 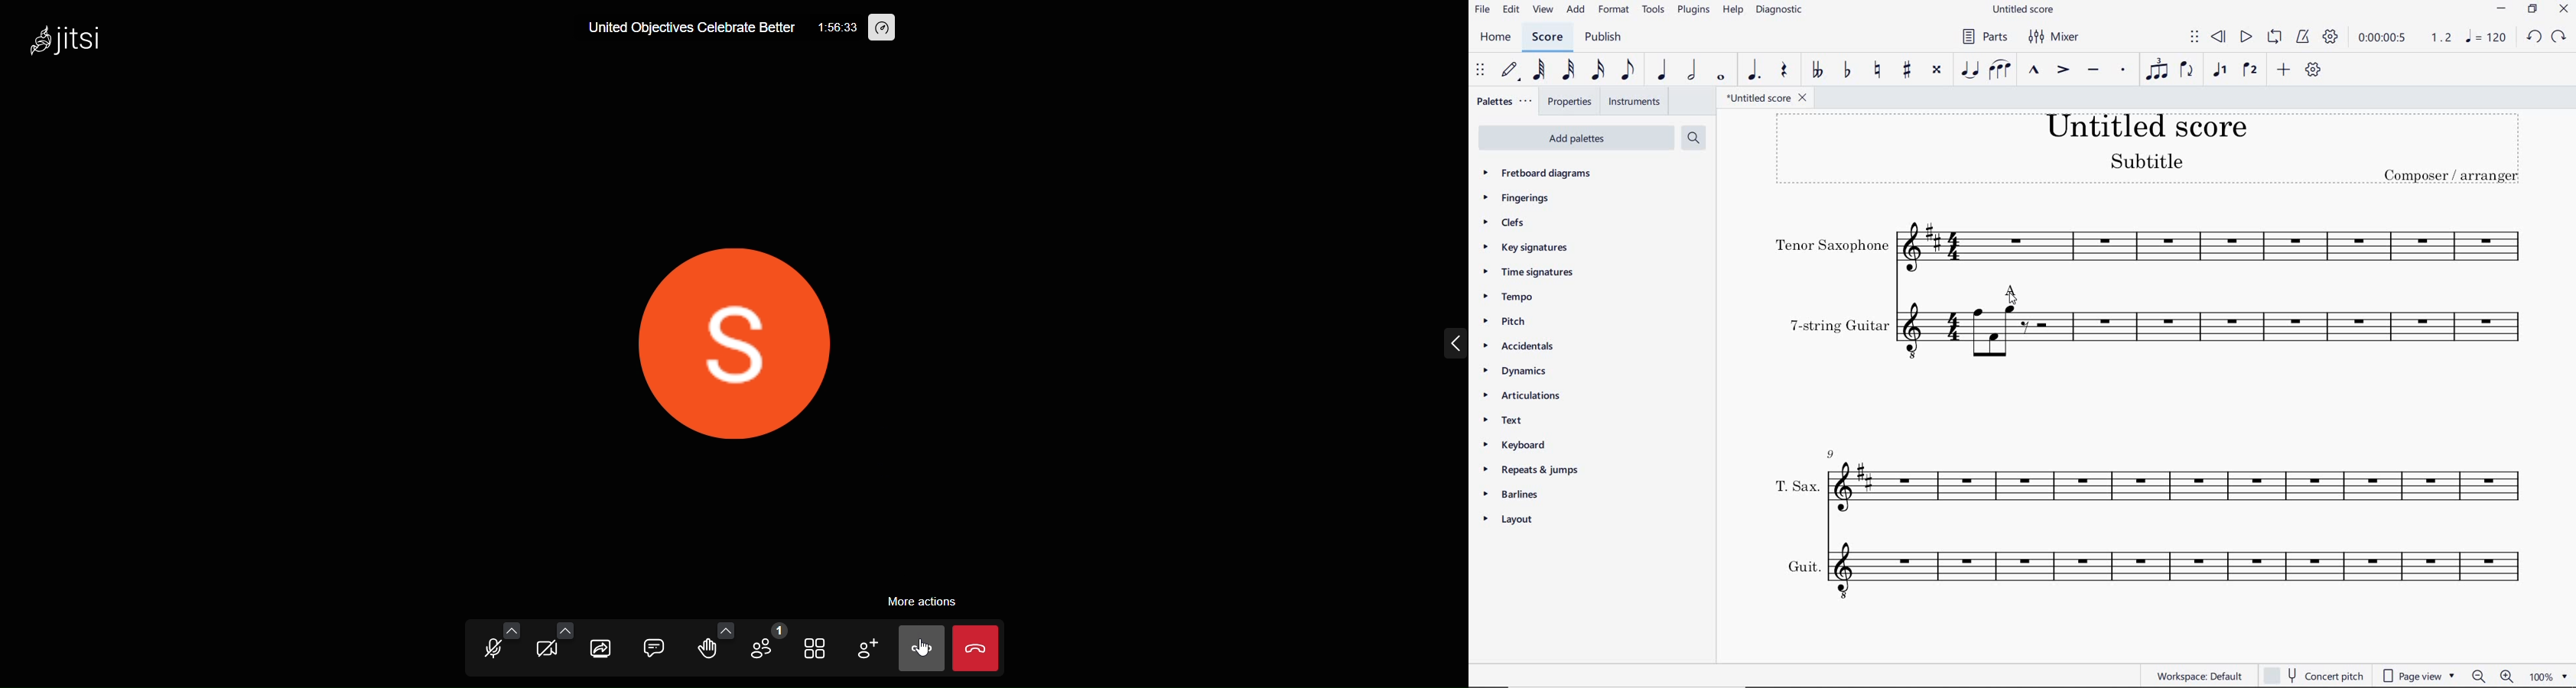 What do you see at coordinates (1541, 173) in the screenshot?
I see `FRETBOARD DIAGRAMS` at bounding box center [1541, 173].